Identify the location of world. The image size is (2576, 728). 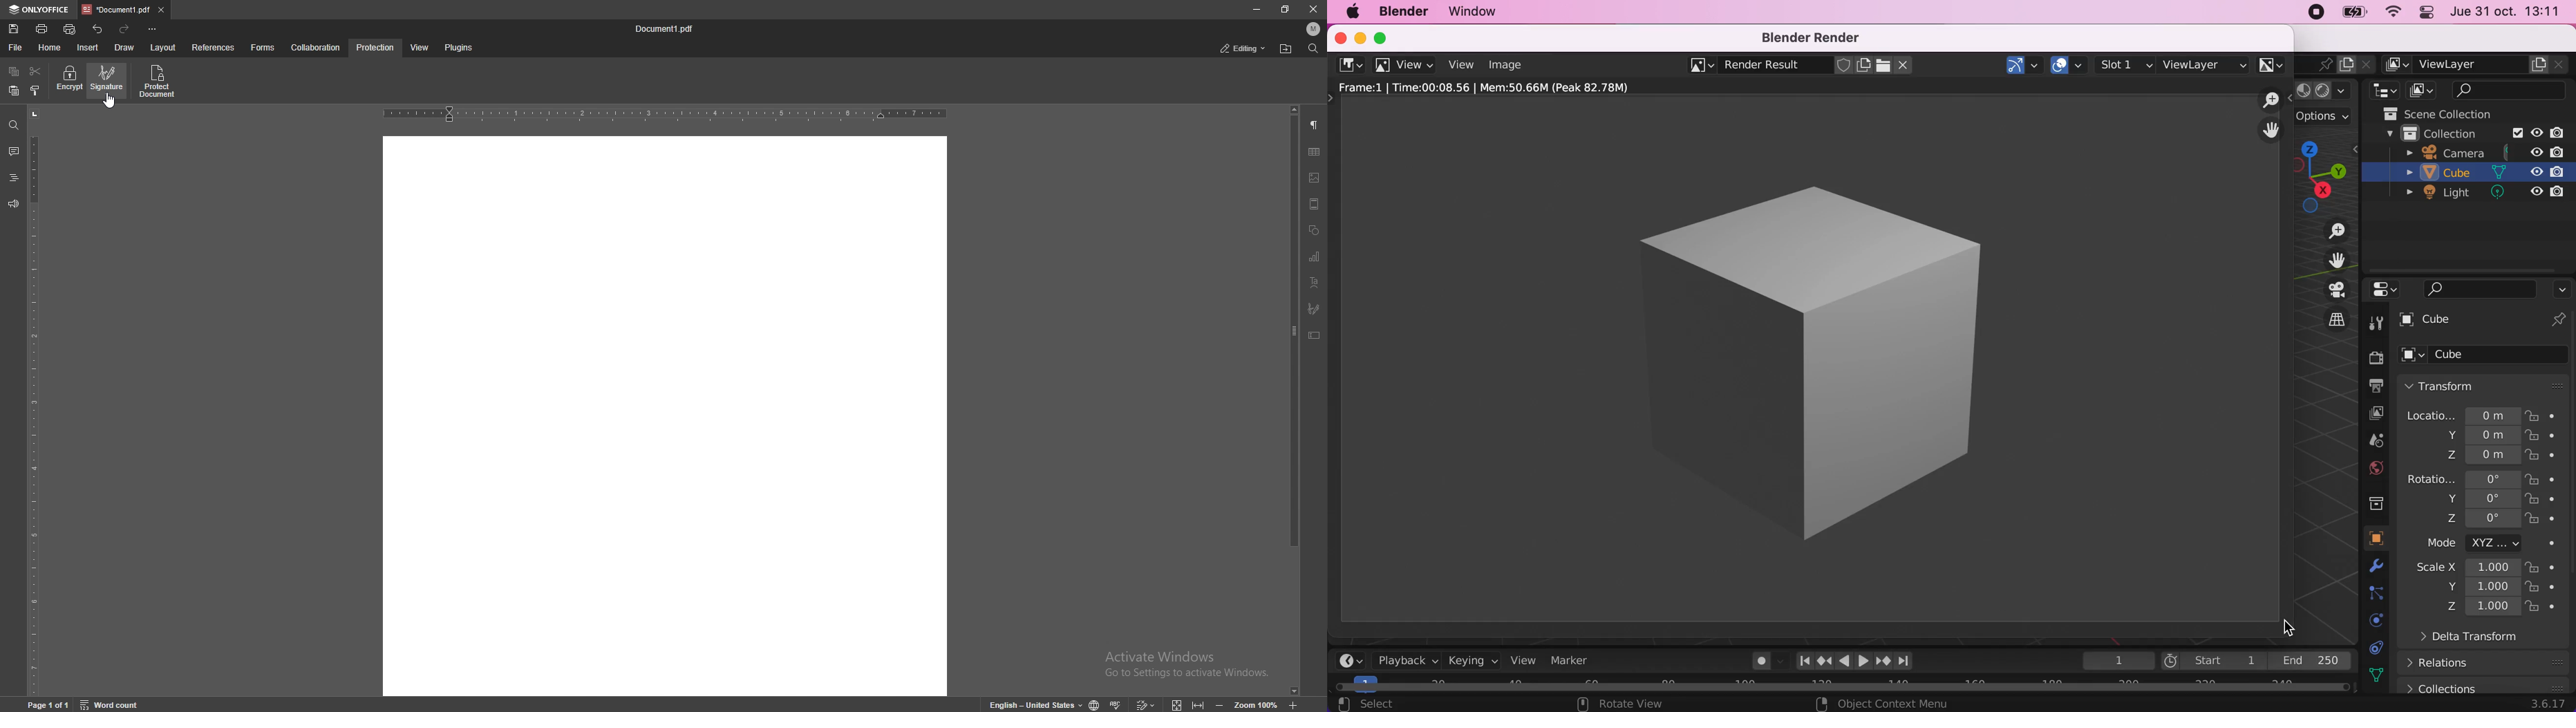
(2375, 468).